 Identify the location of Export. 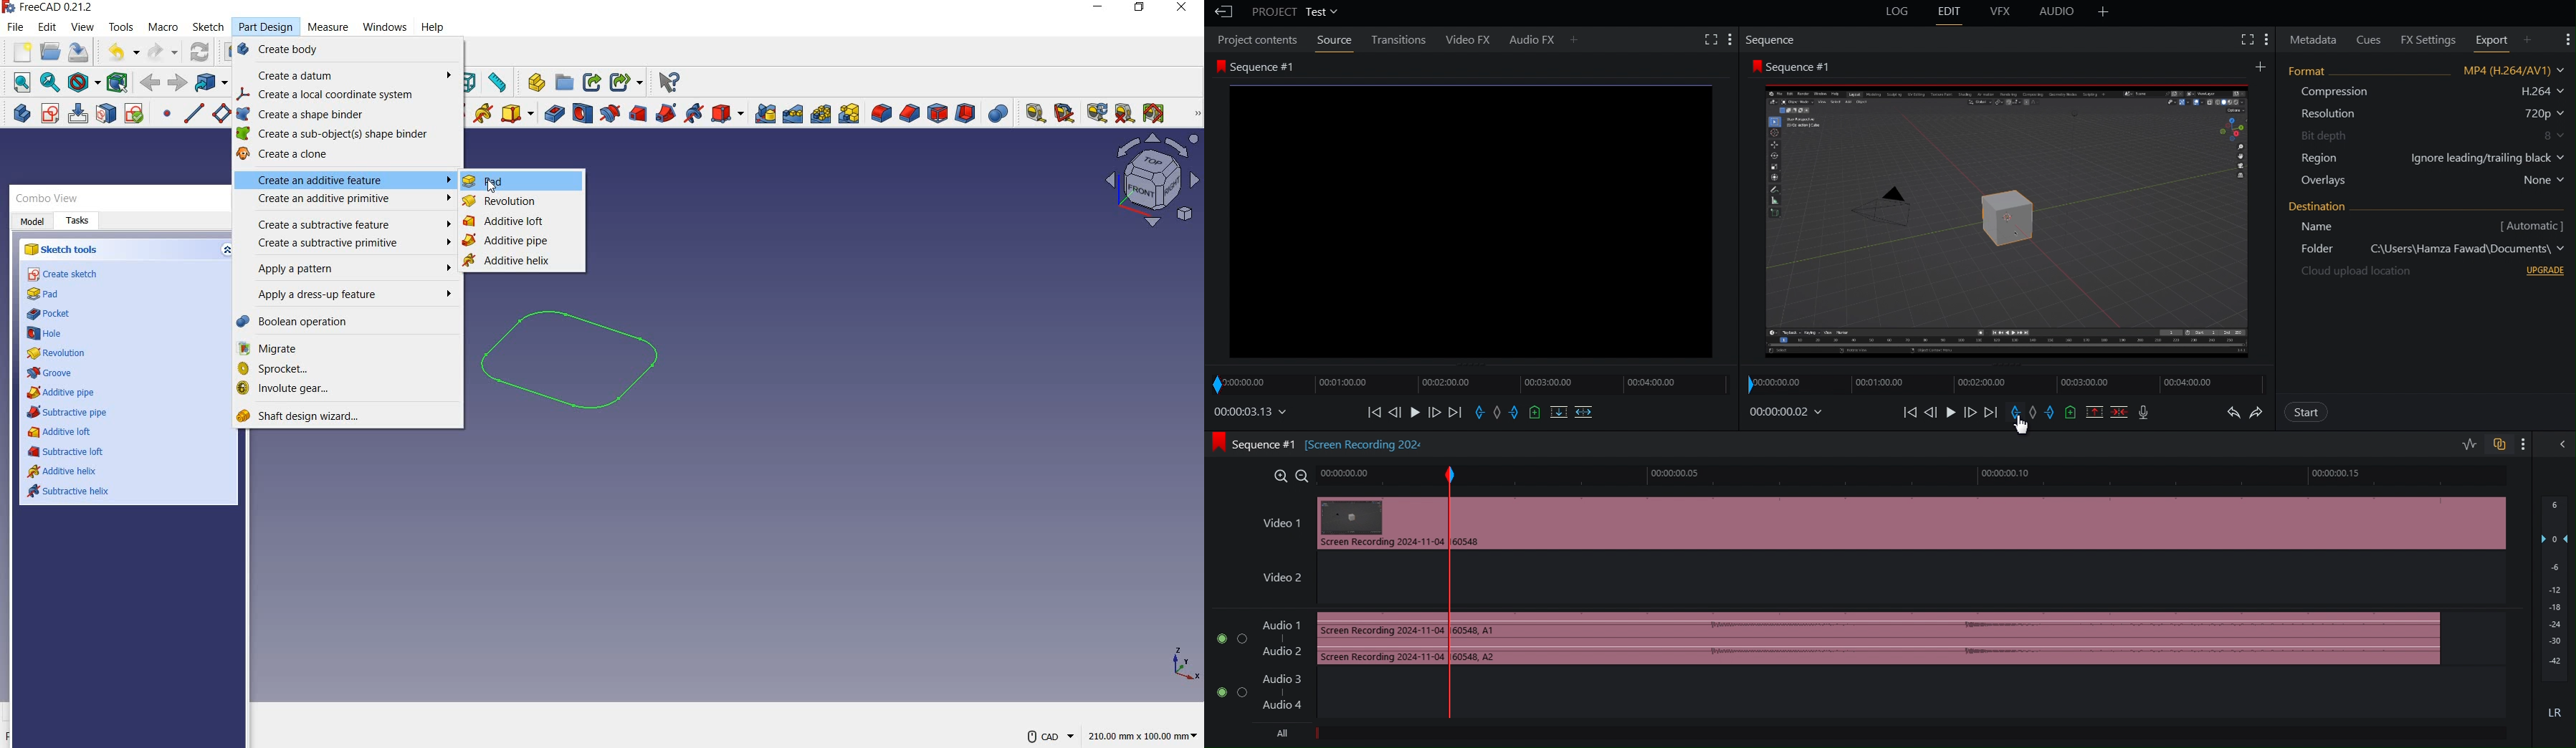
(2500, 39).